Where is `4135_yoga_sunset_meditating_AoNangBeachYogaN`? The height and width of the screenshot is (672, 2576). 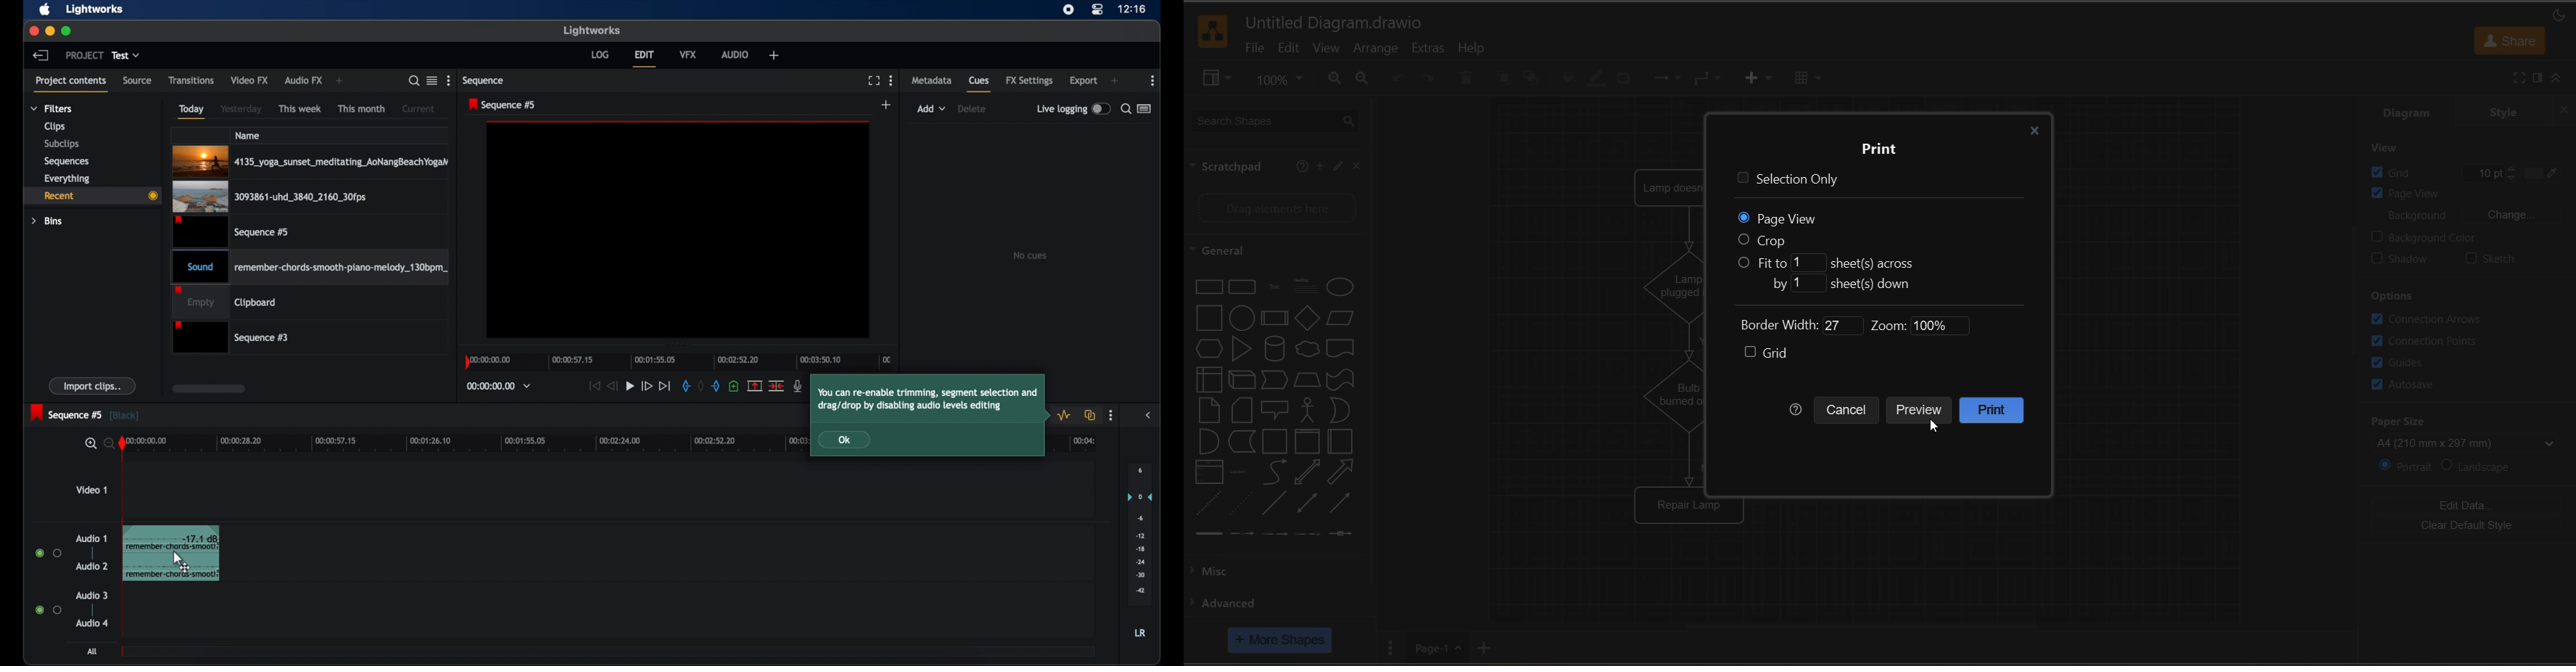
4135_yoga_sunset_meditating_AoNangBeachYogaN is located at coordinates (311, 160).